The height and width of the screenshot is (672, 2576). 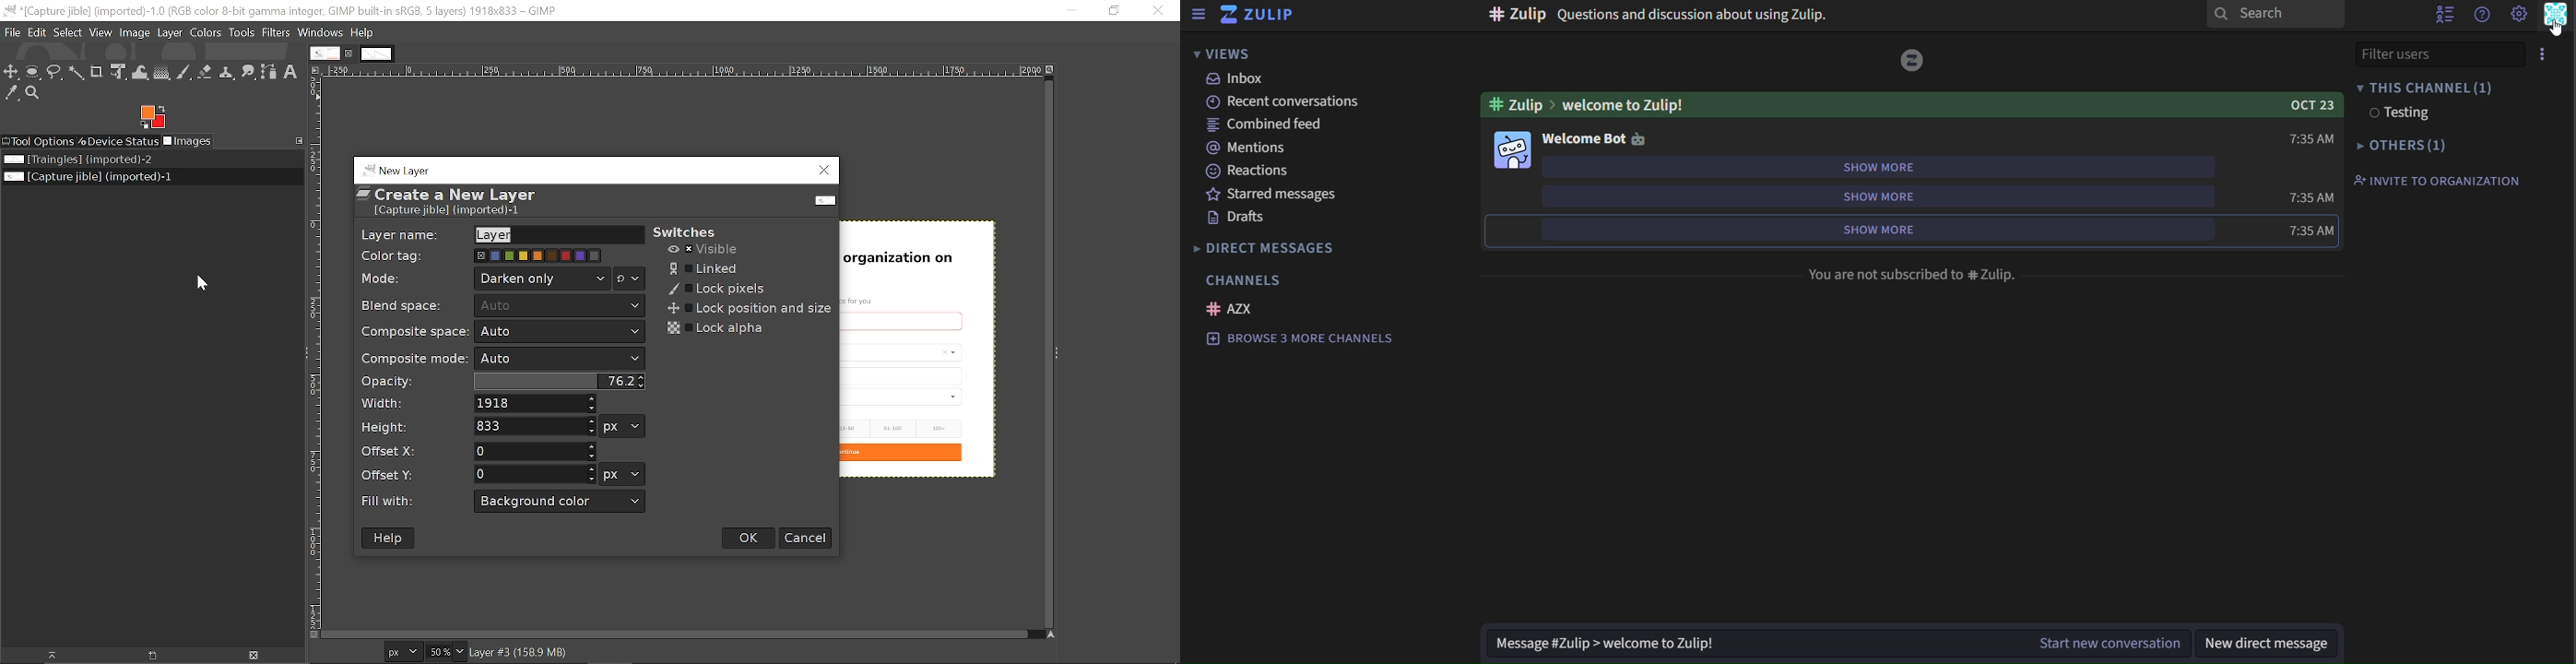 I want to click on cursor, so click(x=2556, y=30).